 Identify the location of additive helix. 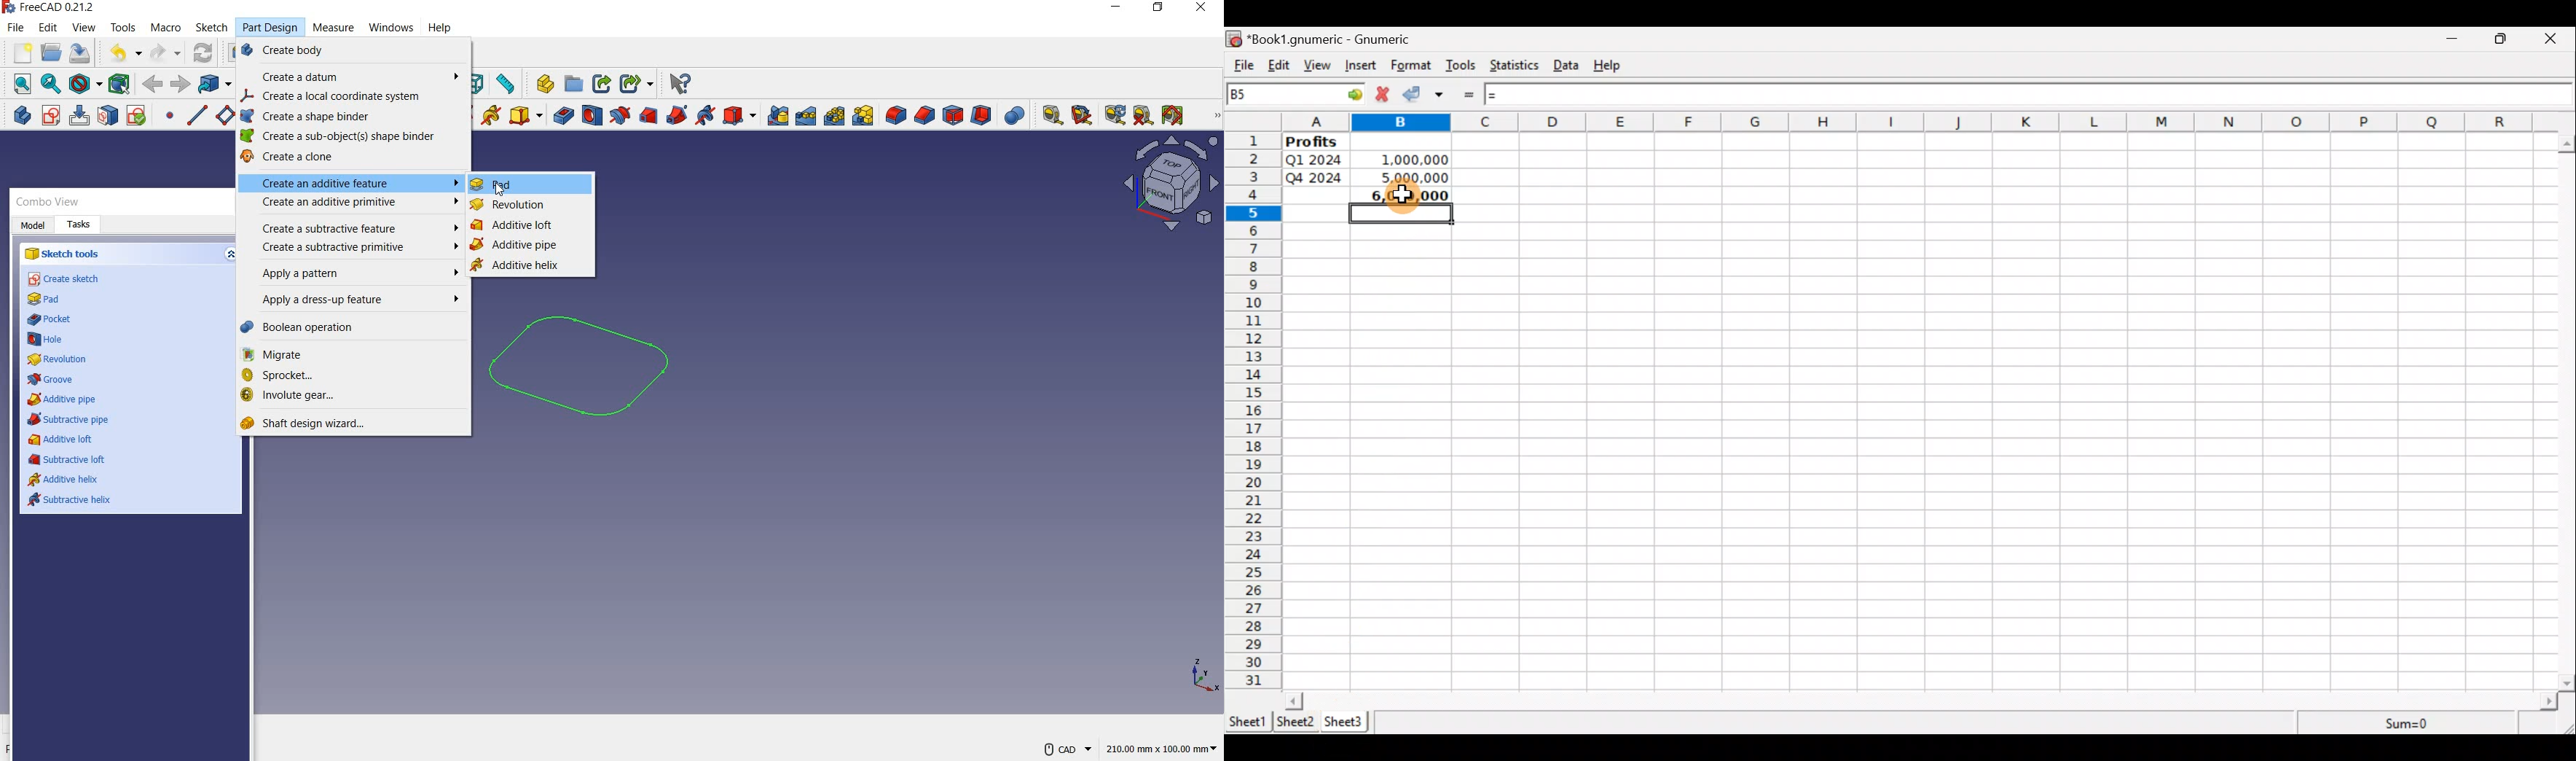
(64, 480).